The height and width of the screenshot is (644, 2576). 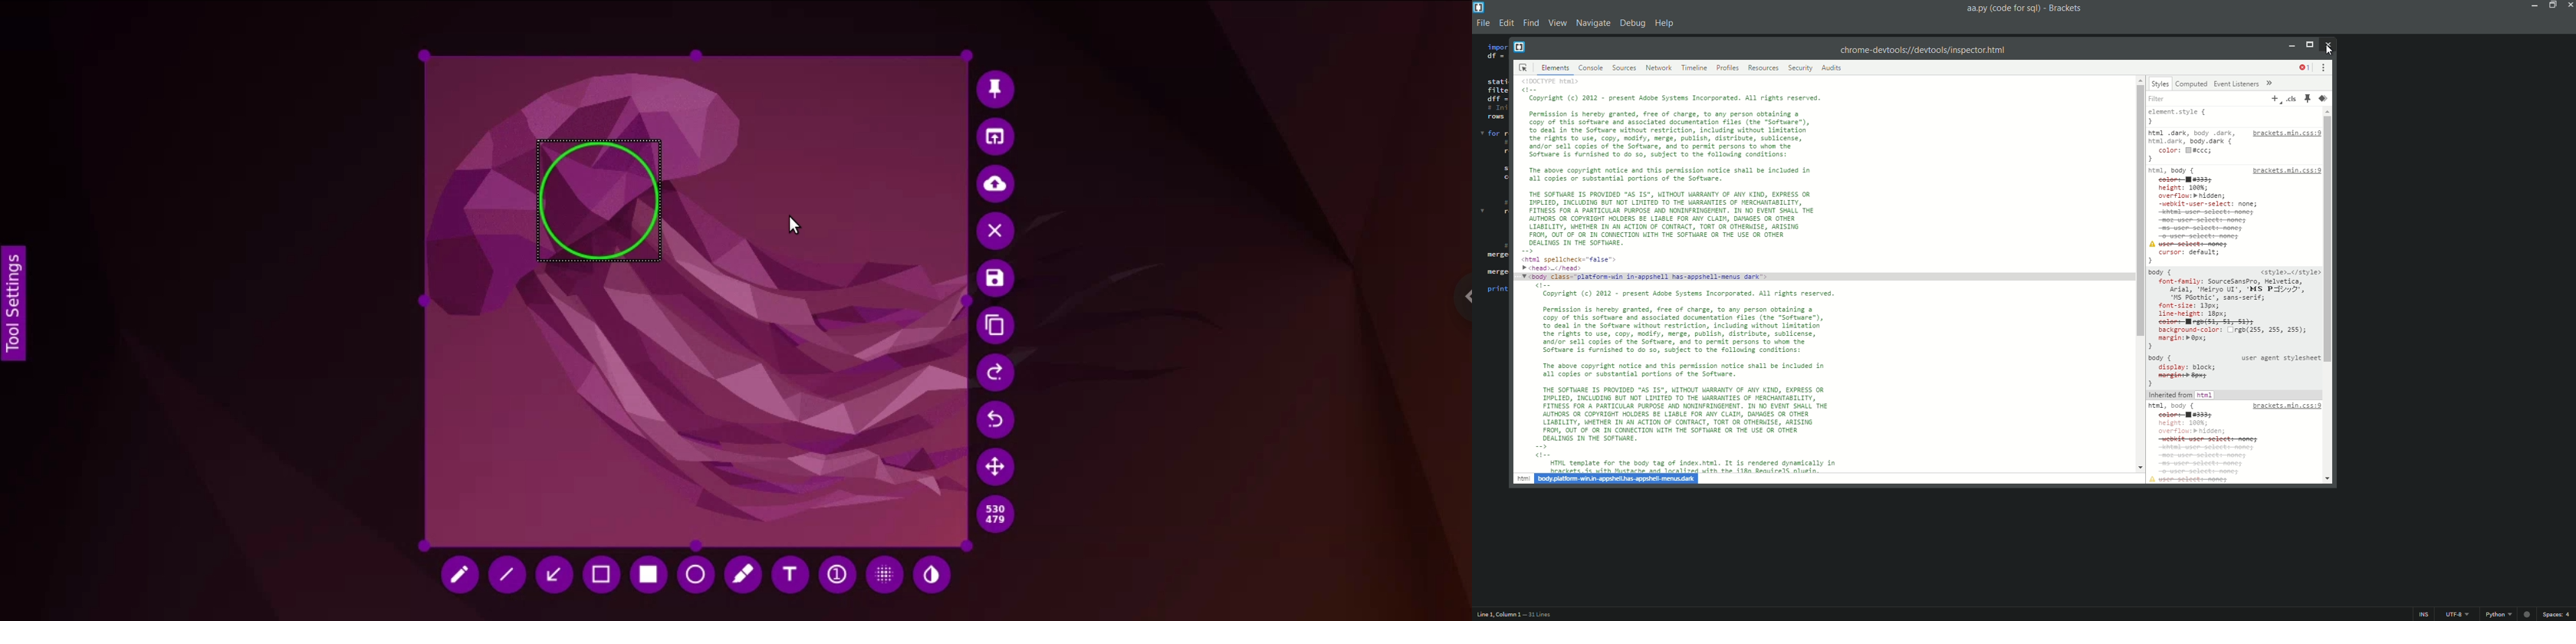 What do you see at coordinates (1482, 24) in the screenshot?
I see `file` at bounding box center [1482, 24].